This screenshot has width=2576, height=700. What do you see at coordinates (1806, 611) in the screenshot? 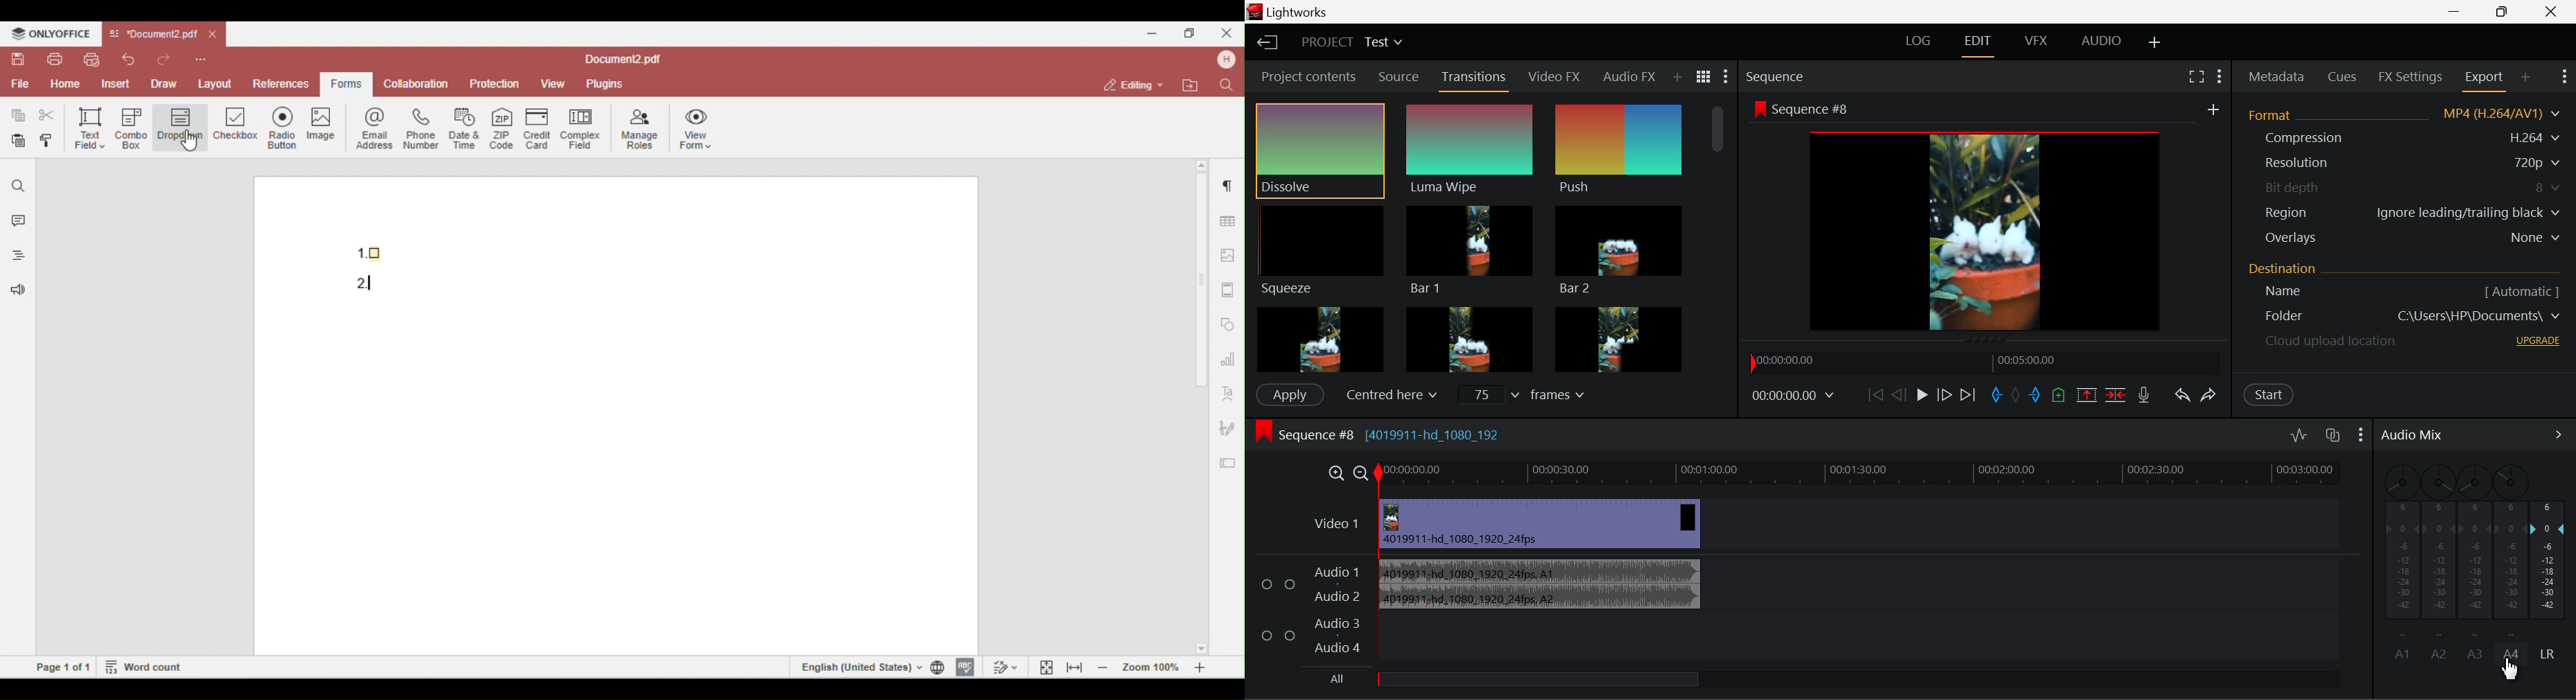
I see `Audio Input Field` at bounding box center [1806, 611].